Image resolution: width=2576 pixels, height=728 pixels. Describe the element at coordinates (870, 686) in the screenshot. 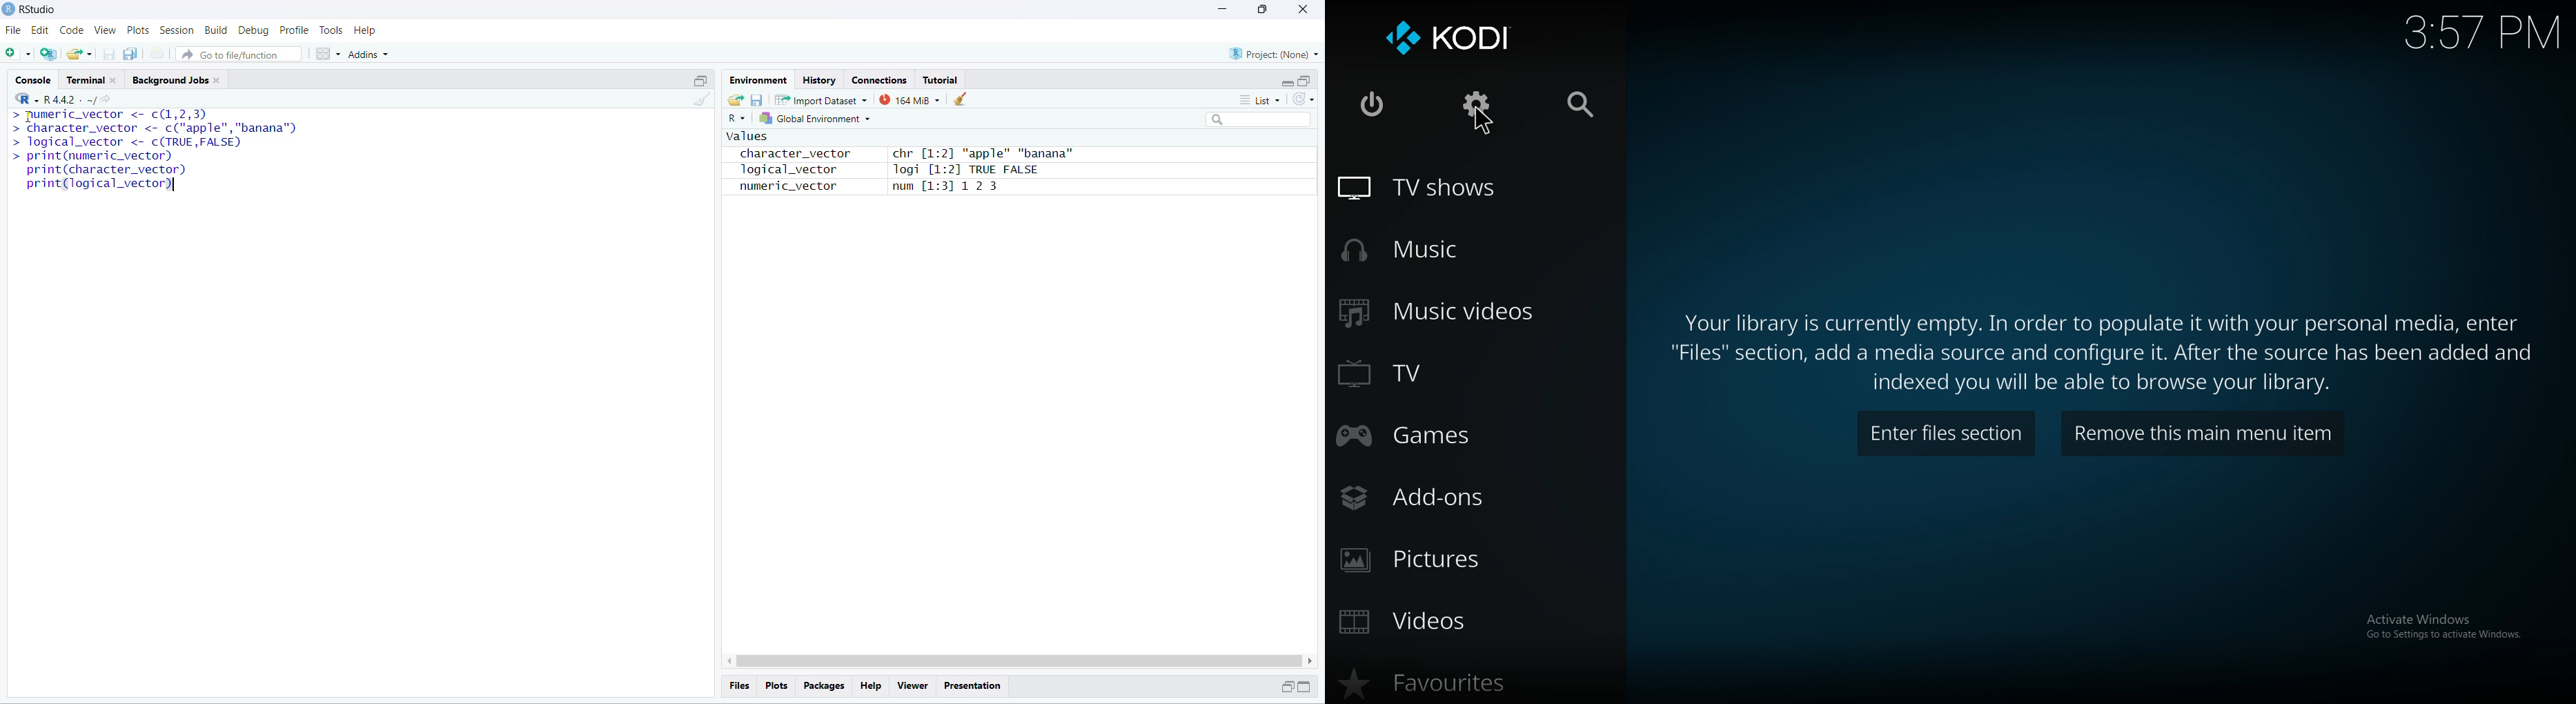

I see `Help` at that location.